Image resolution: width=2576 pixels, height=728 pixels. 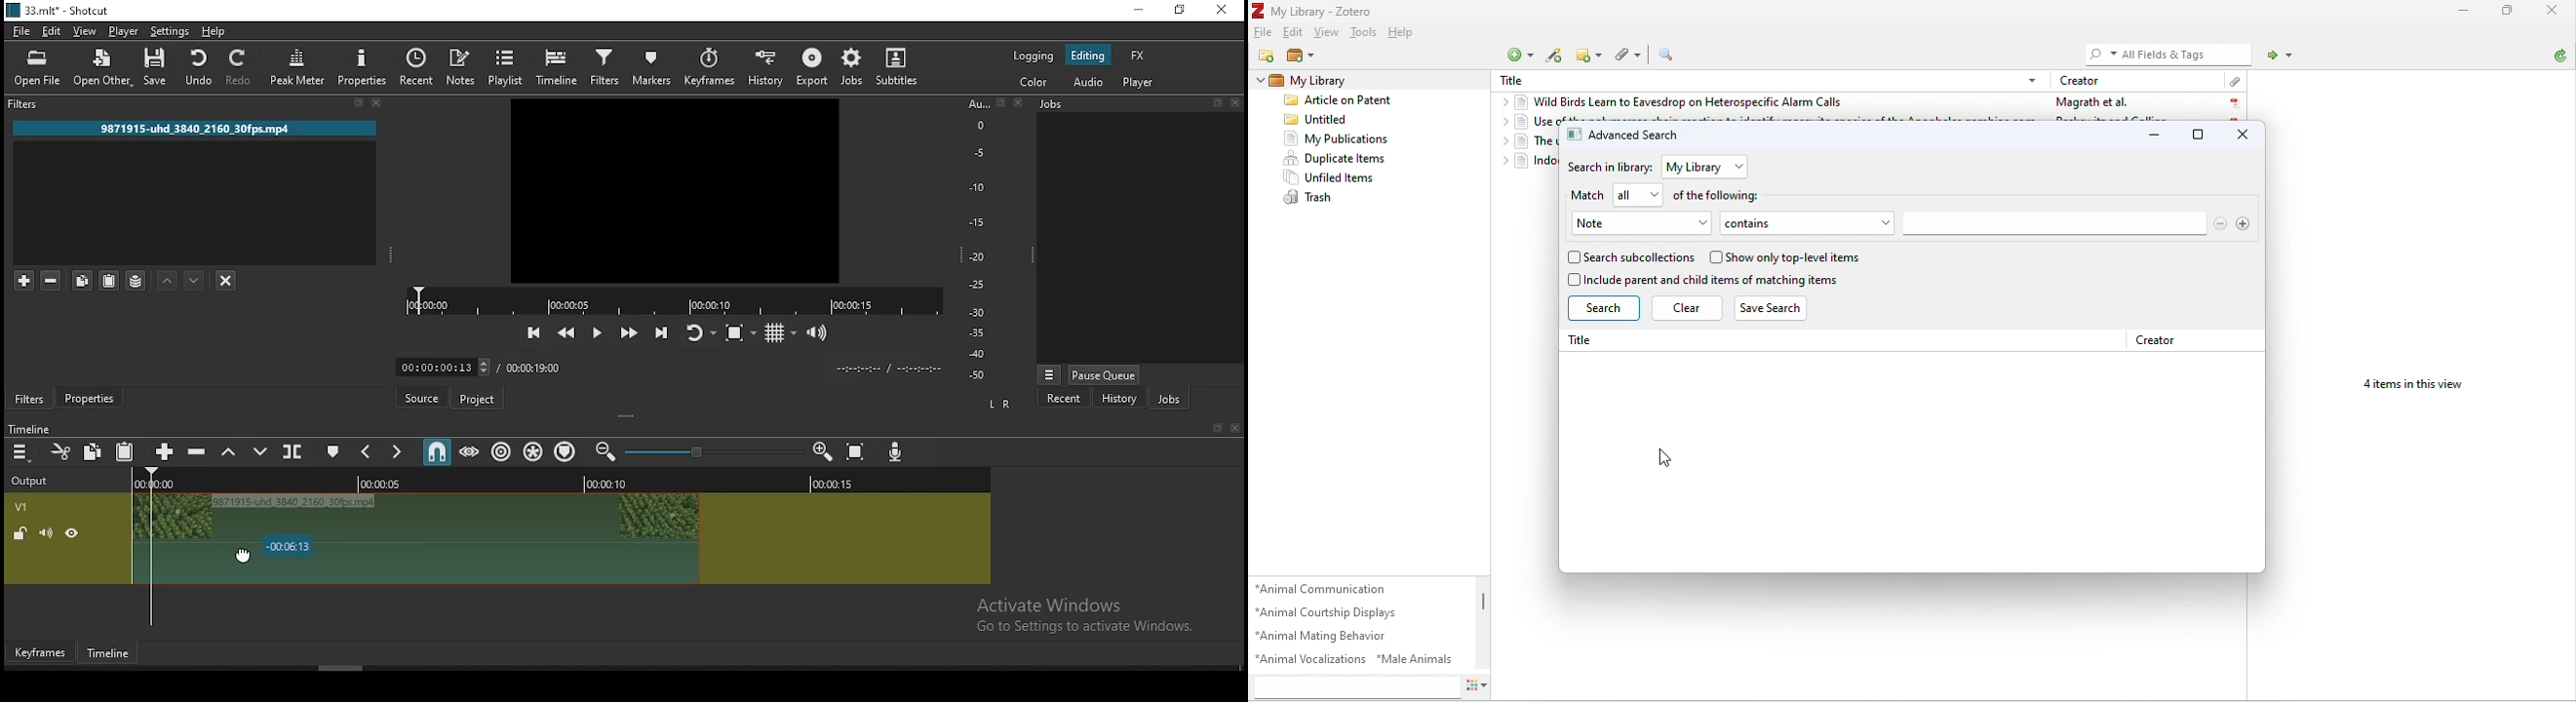 I want to click on 9871915-uhd 3840 2160_30fps.mp4, so click(x=197, y=128).